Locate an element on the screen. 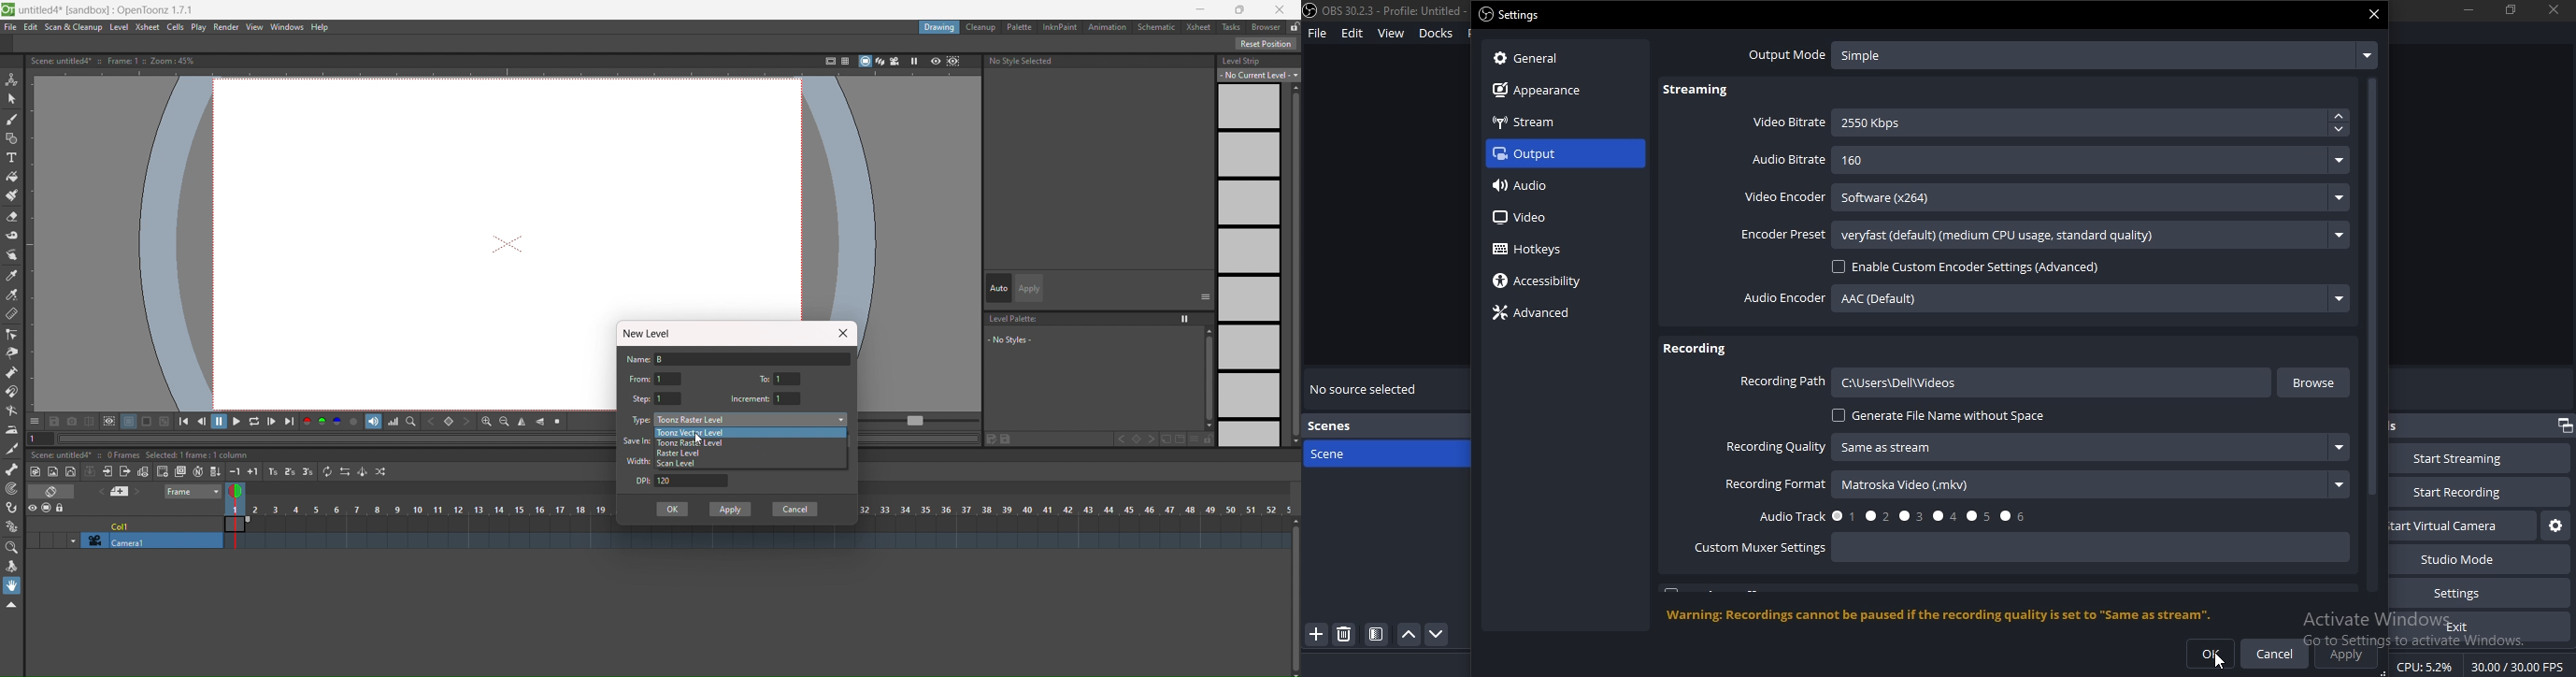 Image resolution: width=2576 pixels, height=700 pixels. tool is located at coordinates (165, 421).